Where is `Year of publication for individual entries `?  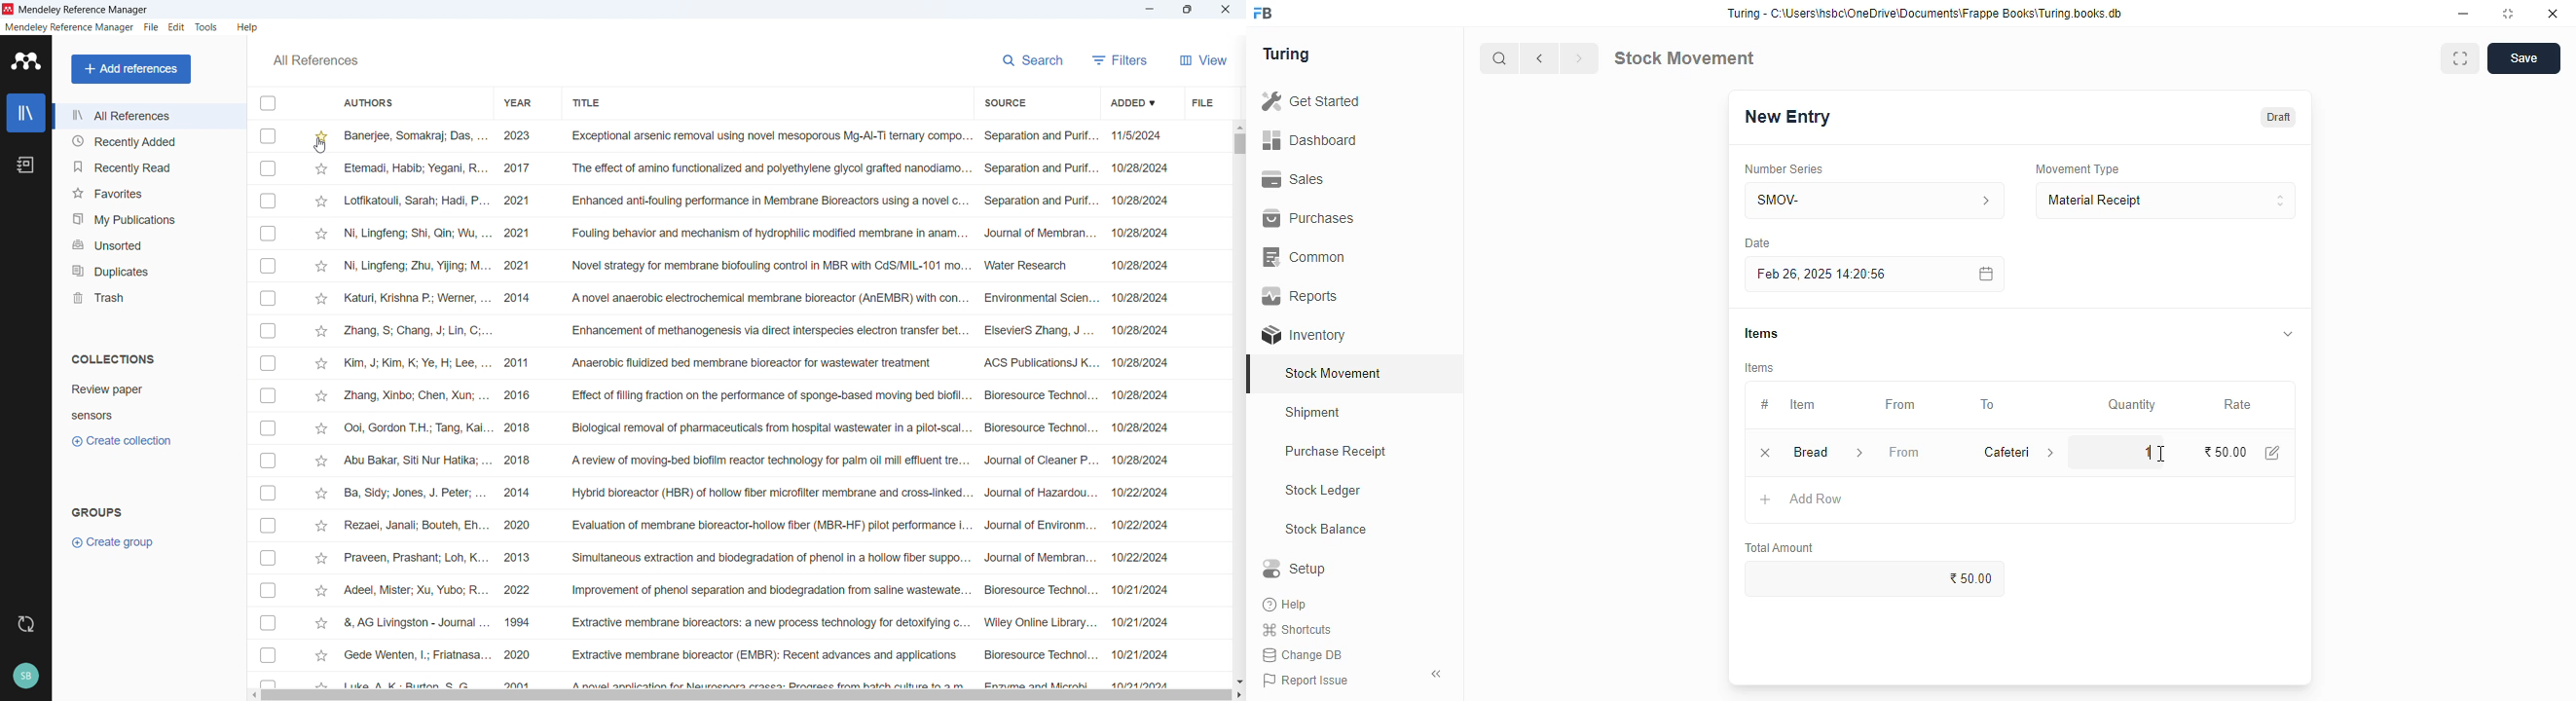
Year of publication for individual entries  is located at coordinates (517, 406).